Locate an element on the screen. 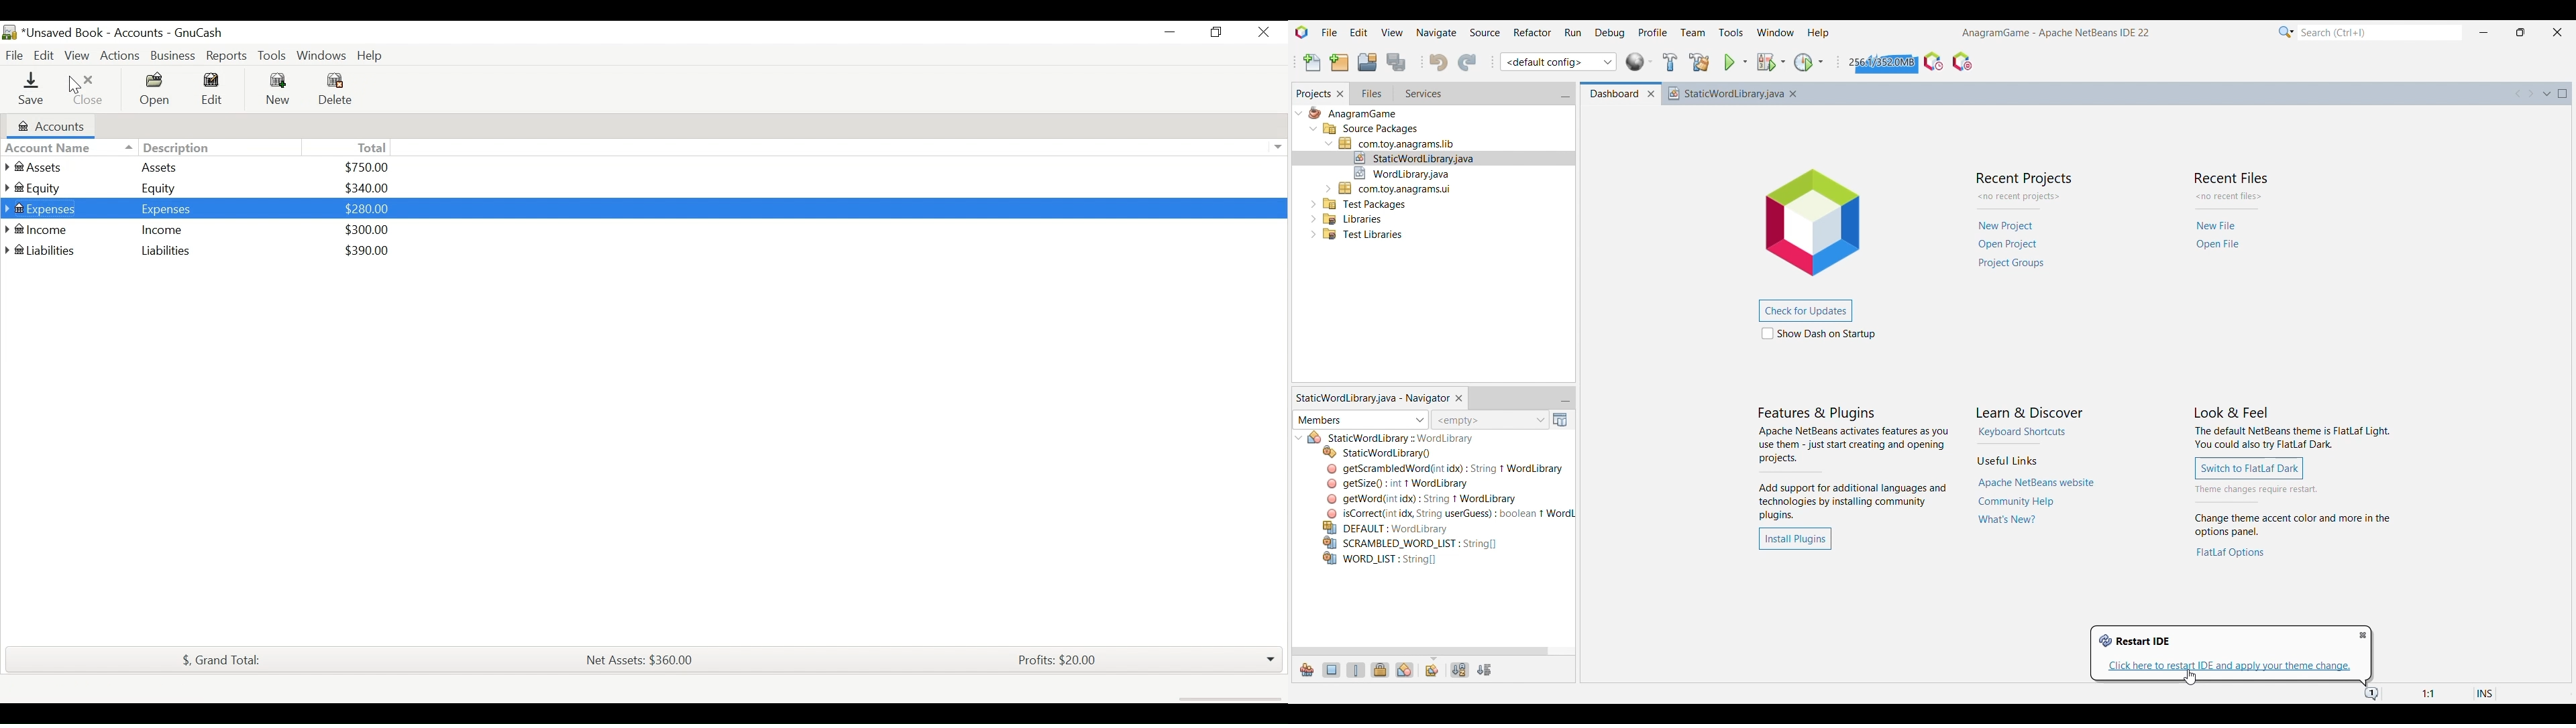 Image resolution: width=2576 pixels, height=728 pixels. liabilities is located at coordinates (48, 252).